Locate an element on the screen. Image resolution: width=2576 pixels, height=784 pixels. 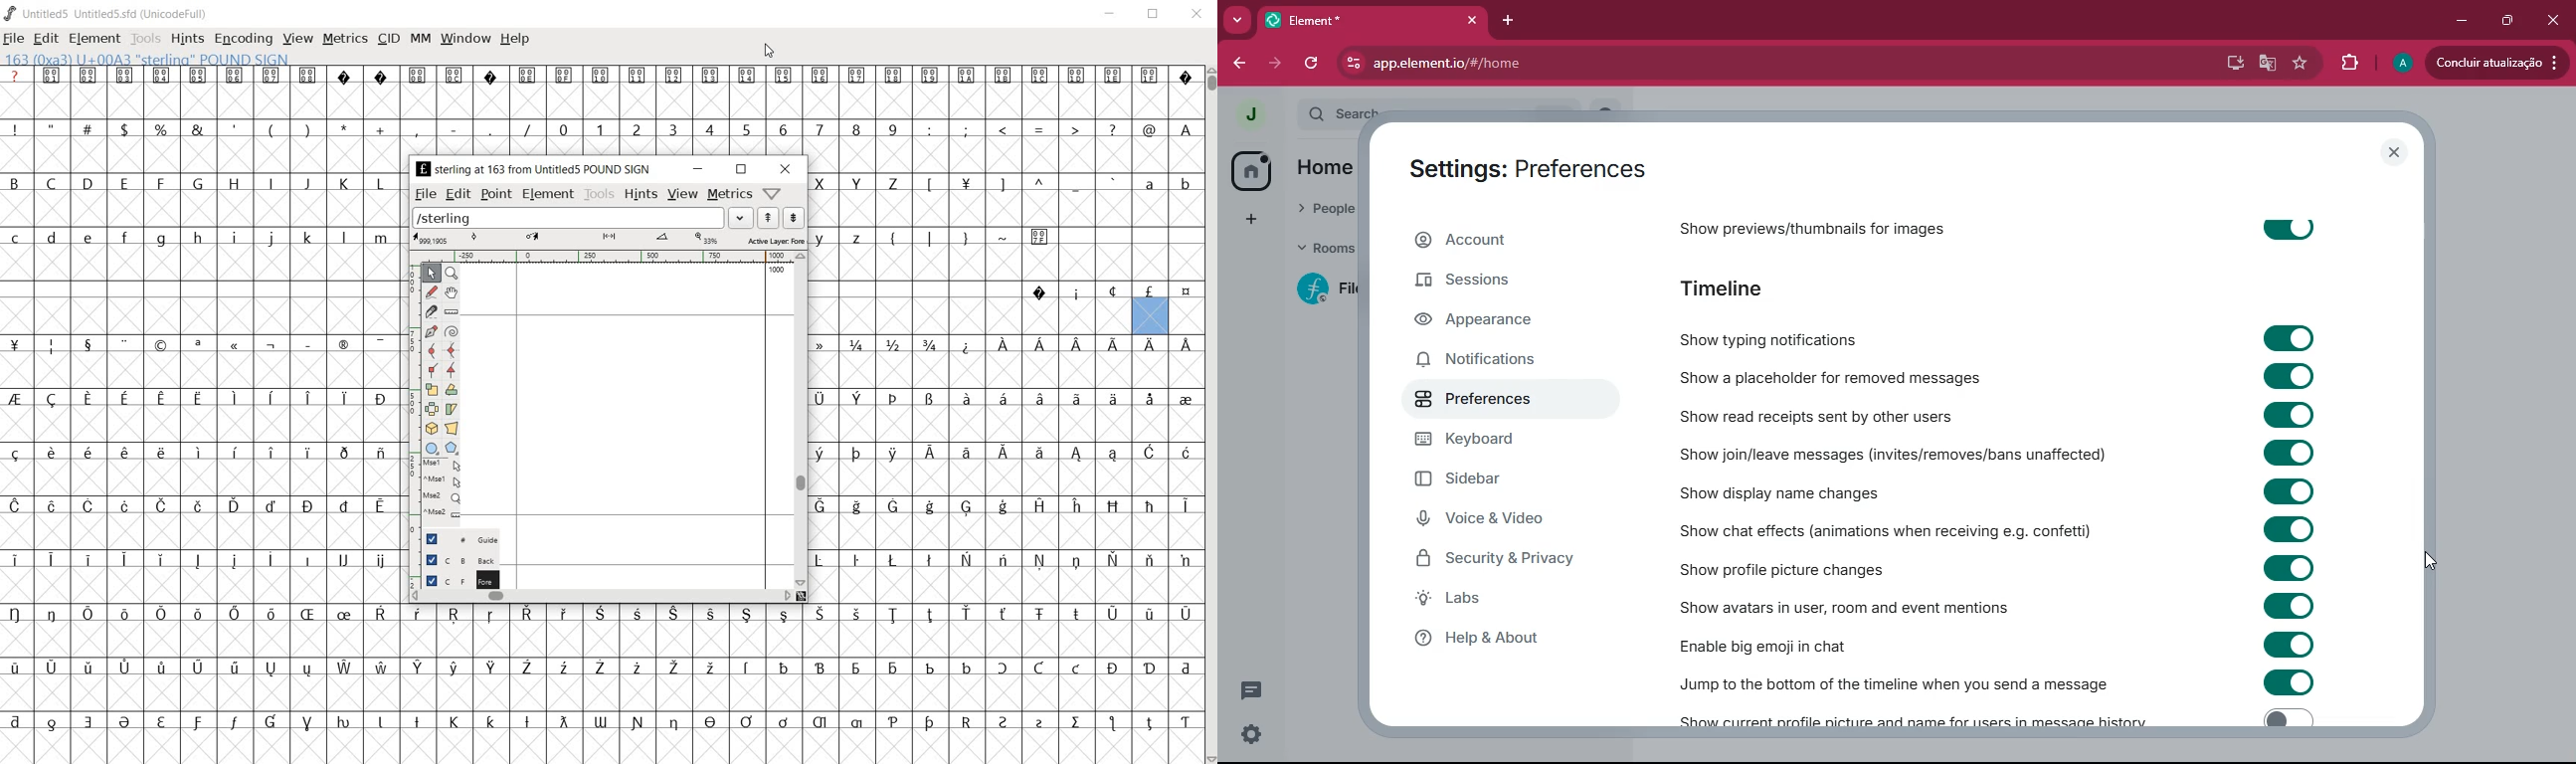
minimize is located at coordinates (2463, 19).